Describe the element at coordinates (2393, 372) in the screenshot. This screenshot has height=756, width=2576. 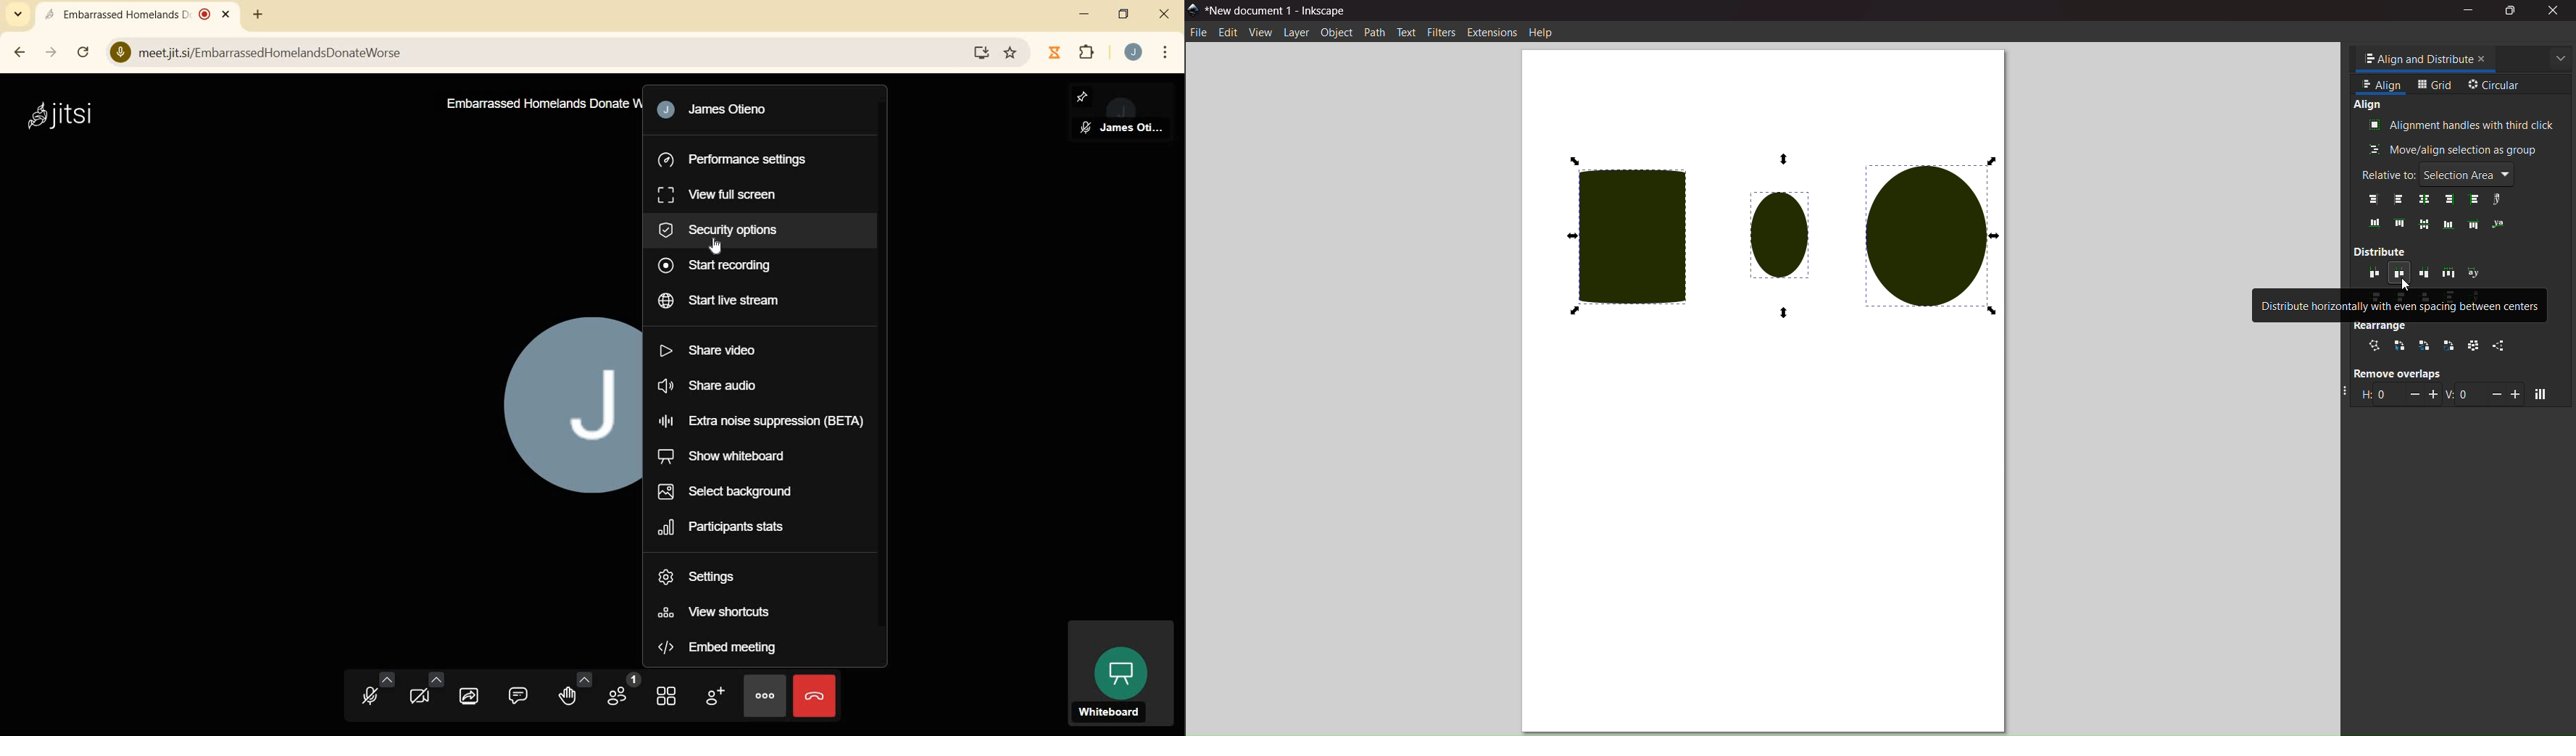
I see `remove overlaps` at that location.